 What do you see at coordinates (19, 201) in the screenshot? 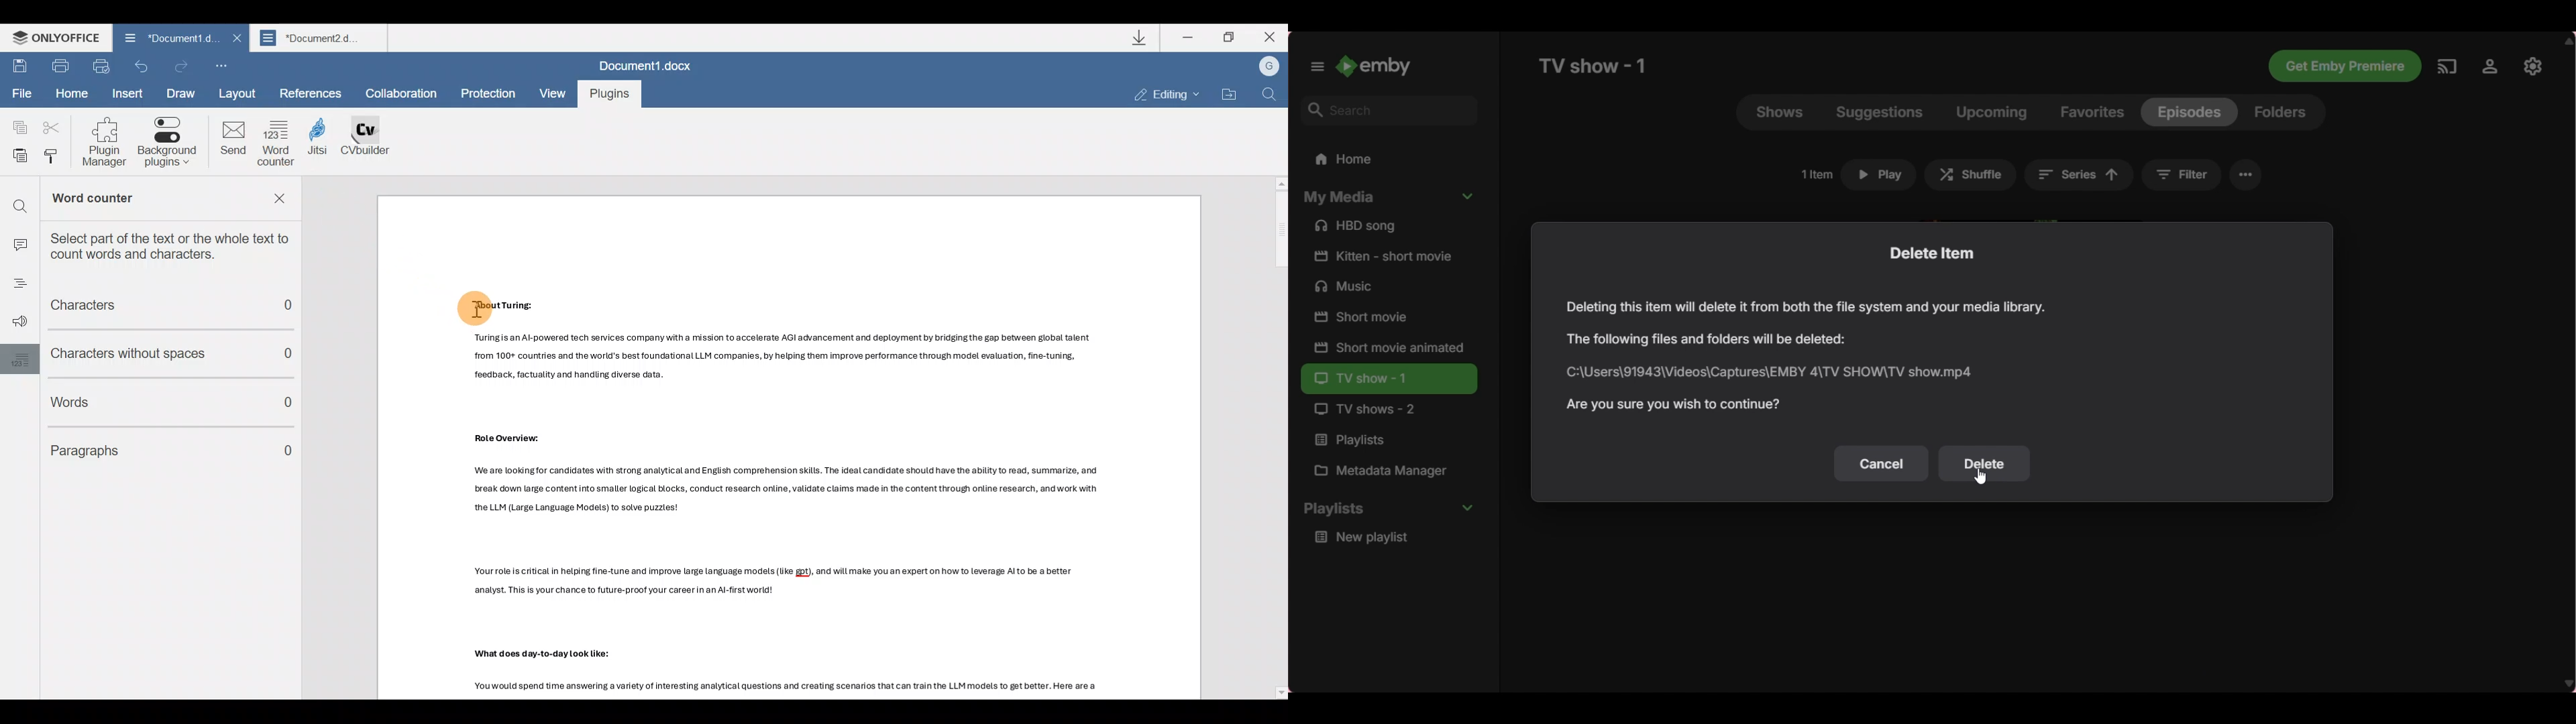
I see `search` at bounding box center [19, 201].